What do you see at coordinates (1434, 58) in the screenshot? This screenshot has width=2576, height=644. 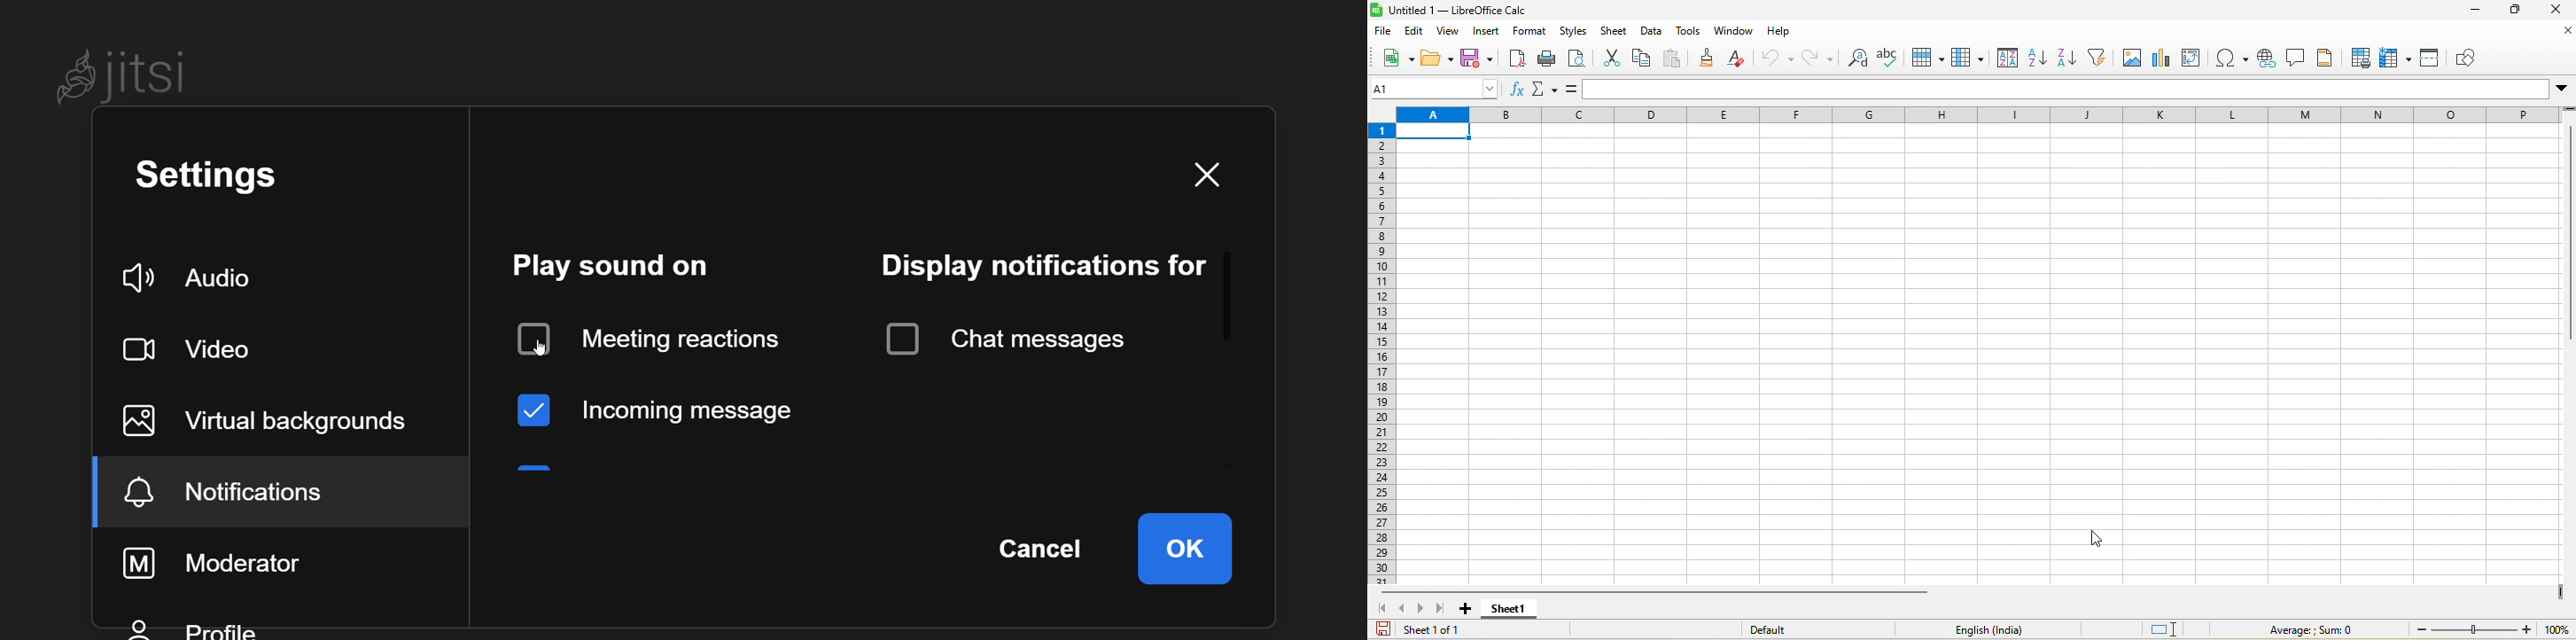 I see `open` at bounding box center [1434, 58].